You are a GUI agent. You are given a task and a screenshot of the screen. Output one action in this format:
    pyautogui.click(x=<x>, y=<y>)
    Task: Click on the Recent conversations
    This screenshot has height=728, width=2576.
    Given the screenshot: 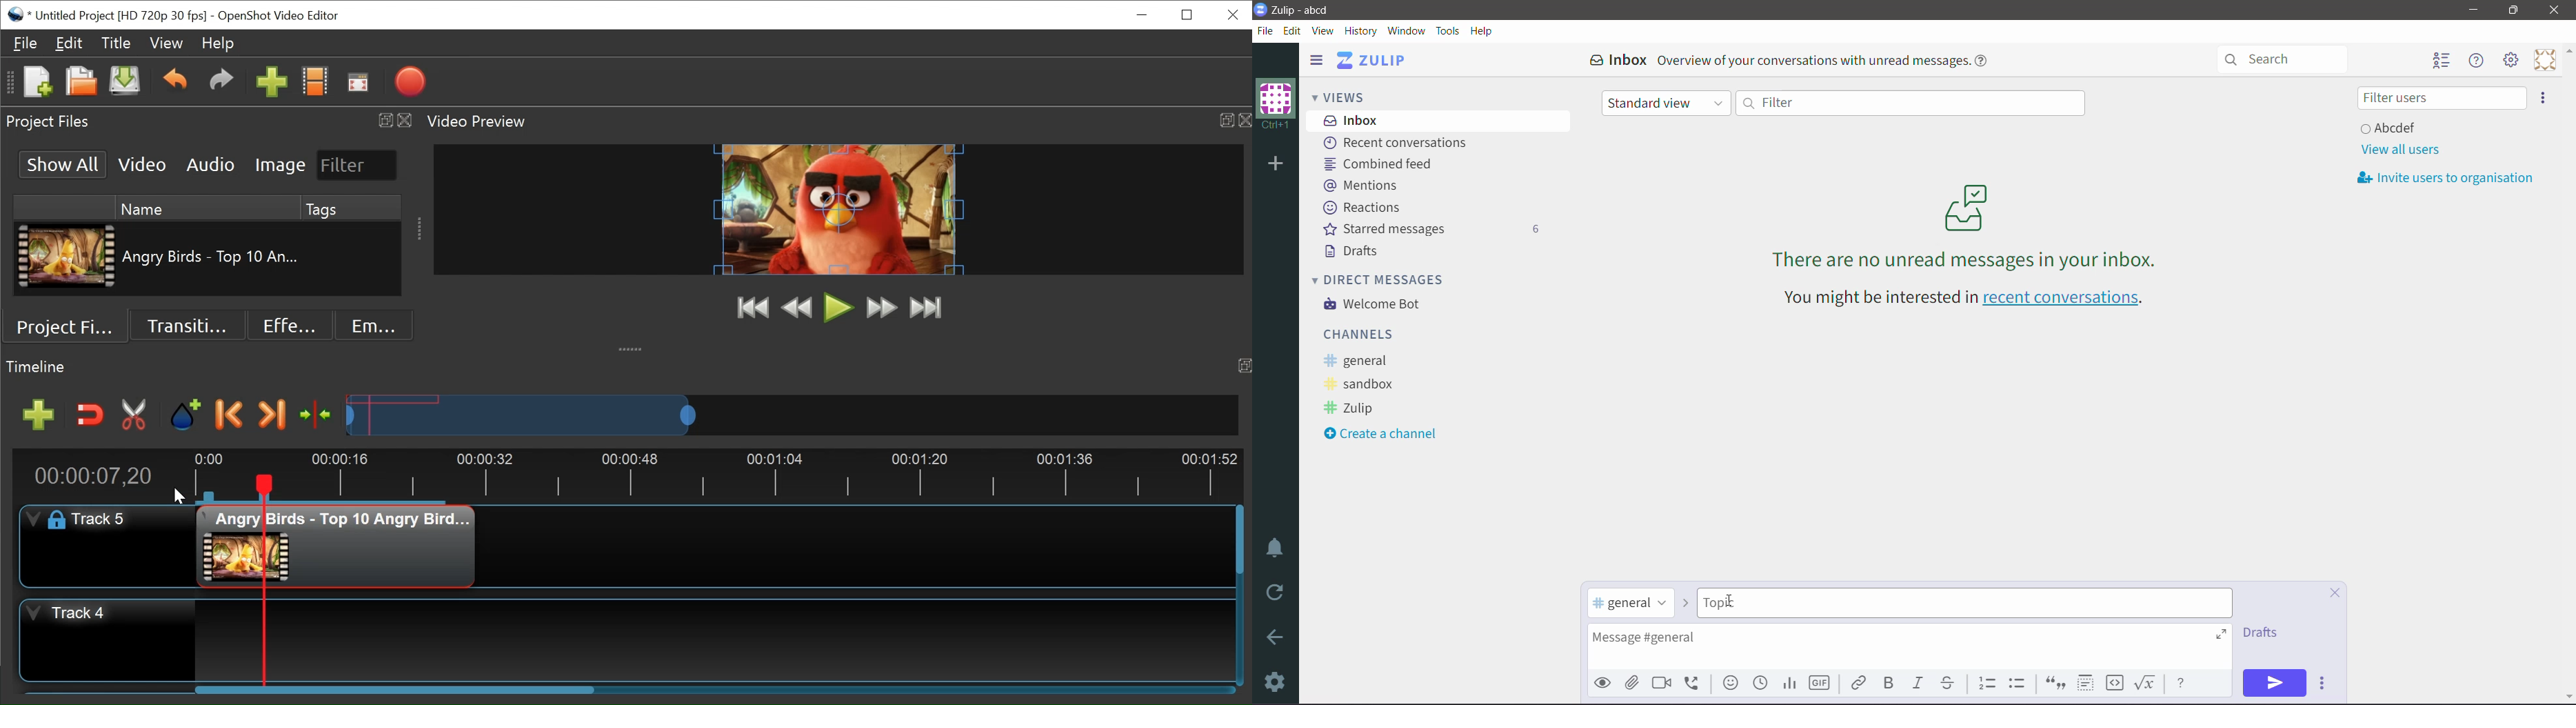 What is the action you would take?
    pyautogui.click(x=1400, y=143)
    